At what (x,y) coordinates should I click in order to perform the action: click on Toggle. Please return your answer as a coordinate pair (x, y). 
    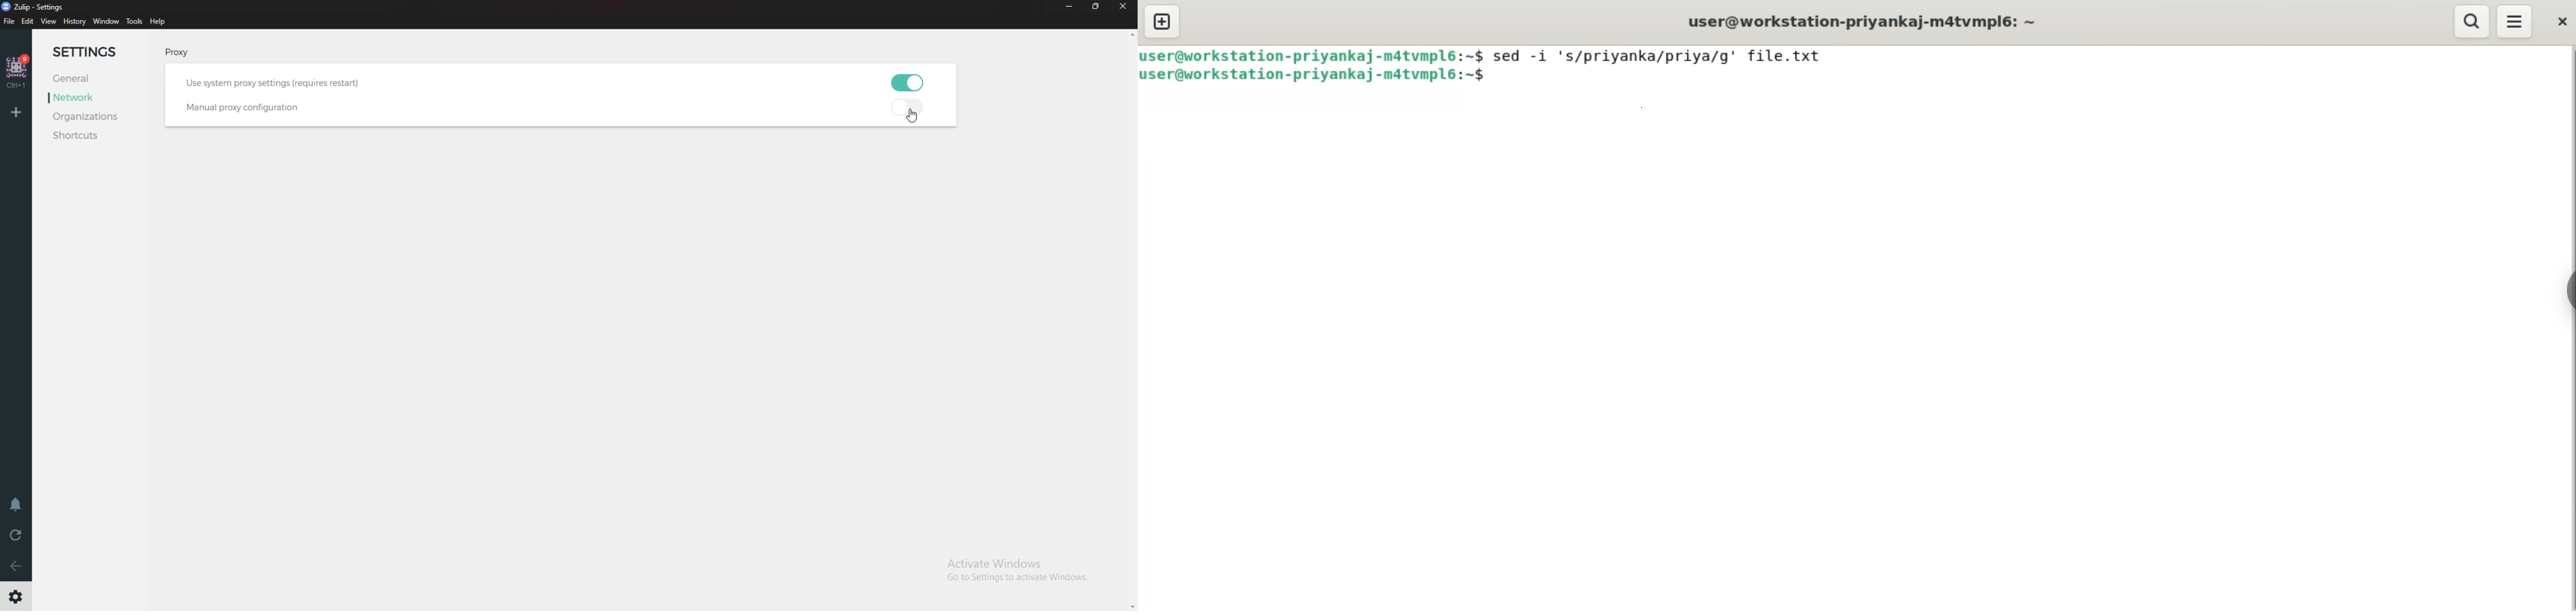
    Looking at the image, I should click on (911, 110).